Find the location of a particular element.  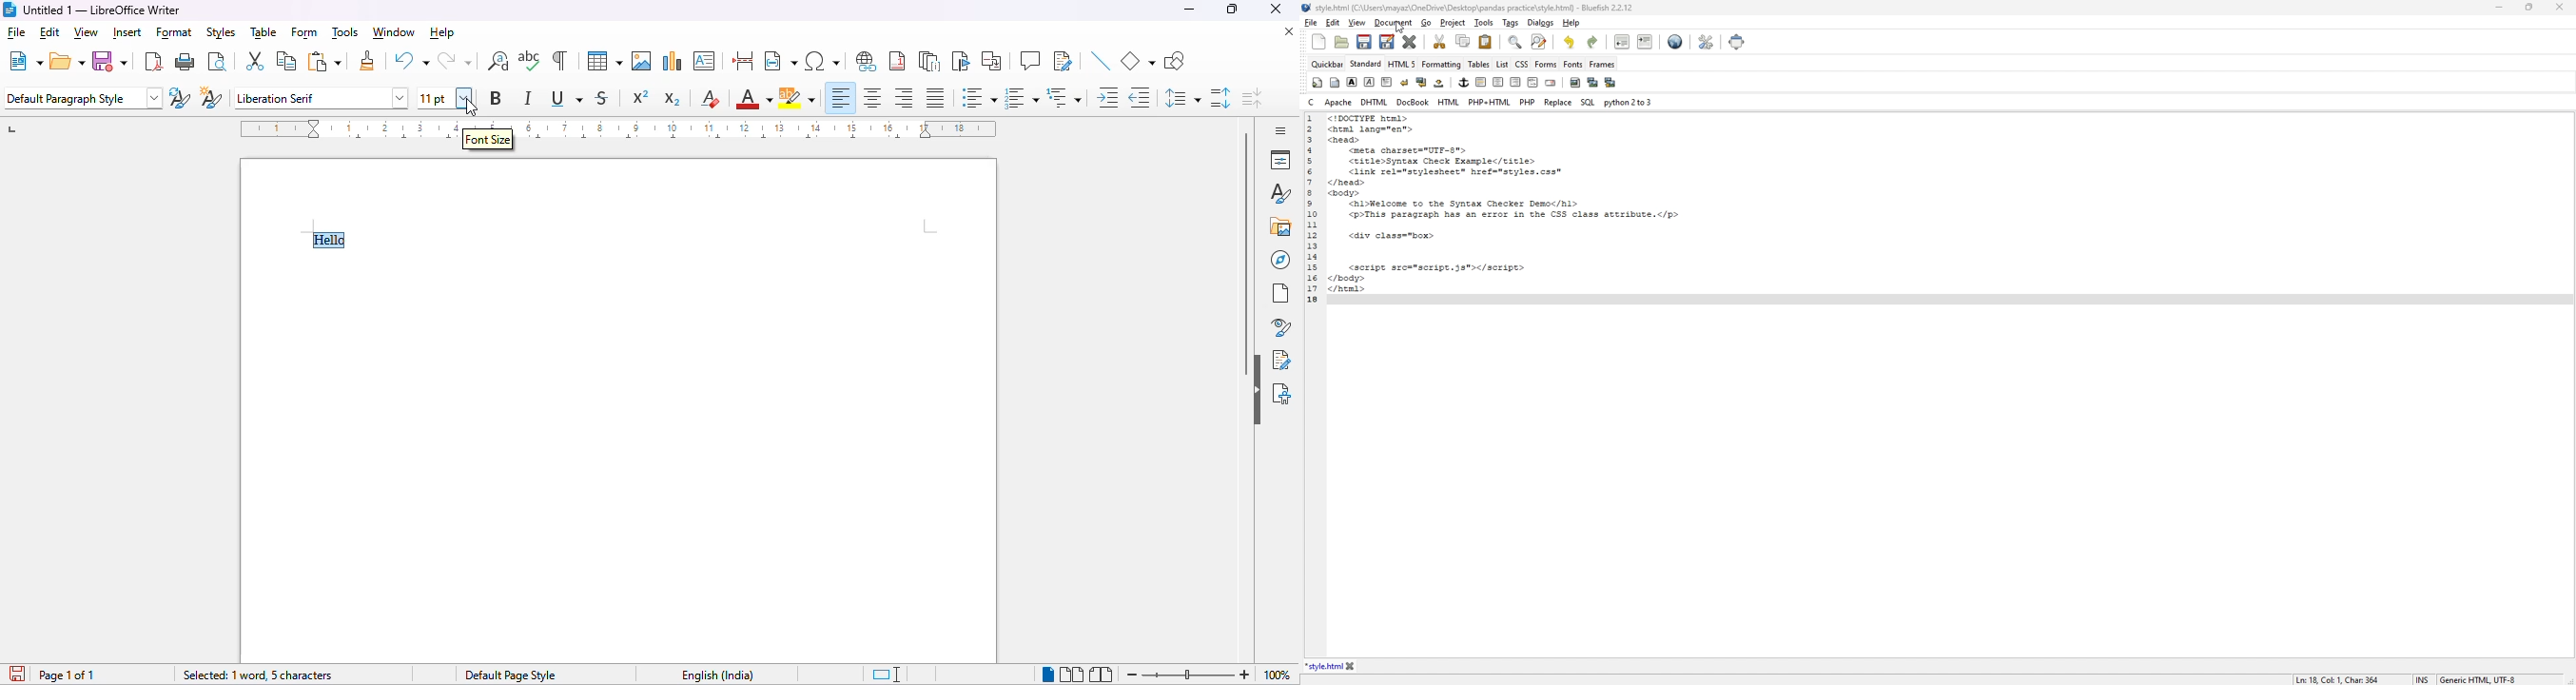

insert footnote is located at coordinates (897, 62).